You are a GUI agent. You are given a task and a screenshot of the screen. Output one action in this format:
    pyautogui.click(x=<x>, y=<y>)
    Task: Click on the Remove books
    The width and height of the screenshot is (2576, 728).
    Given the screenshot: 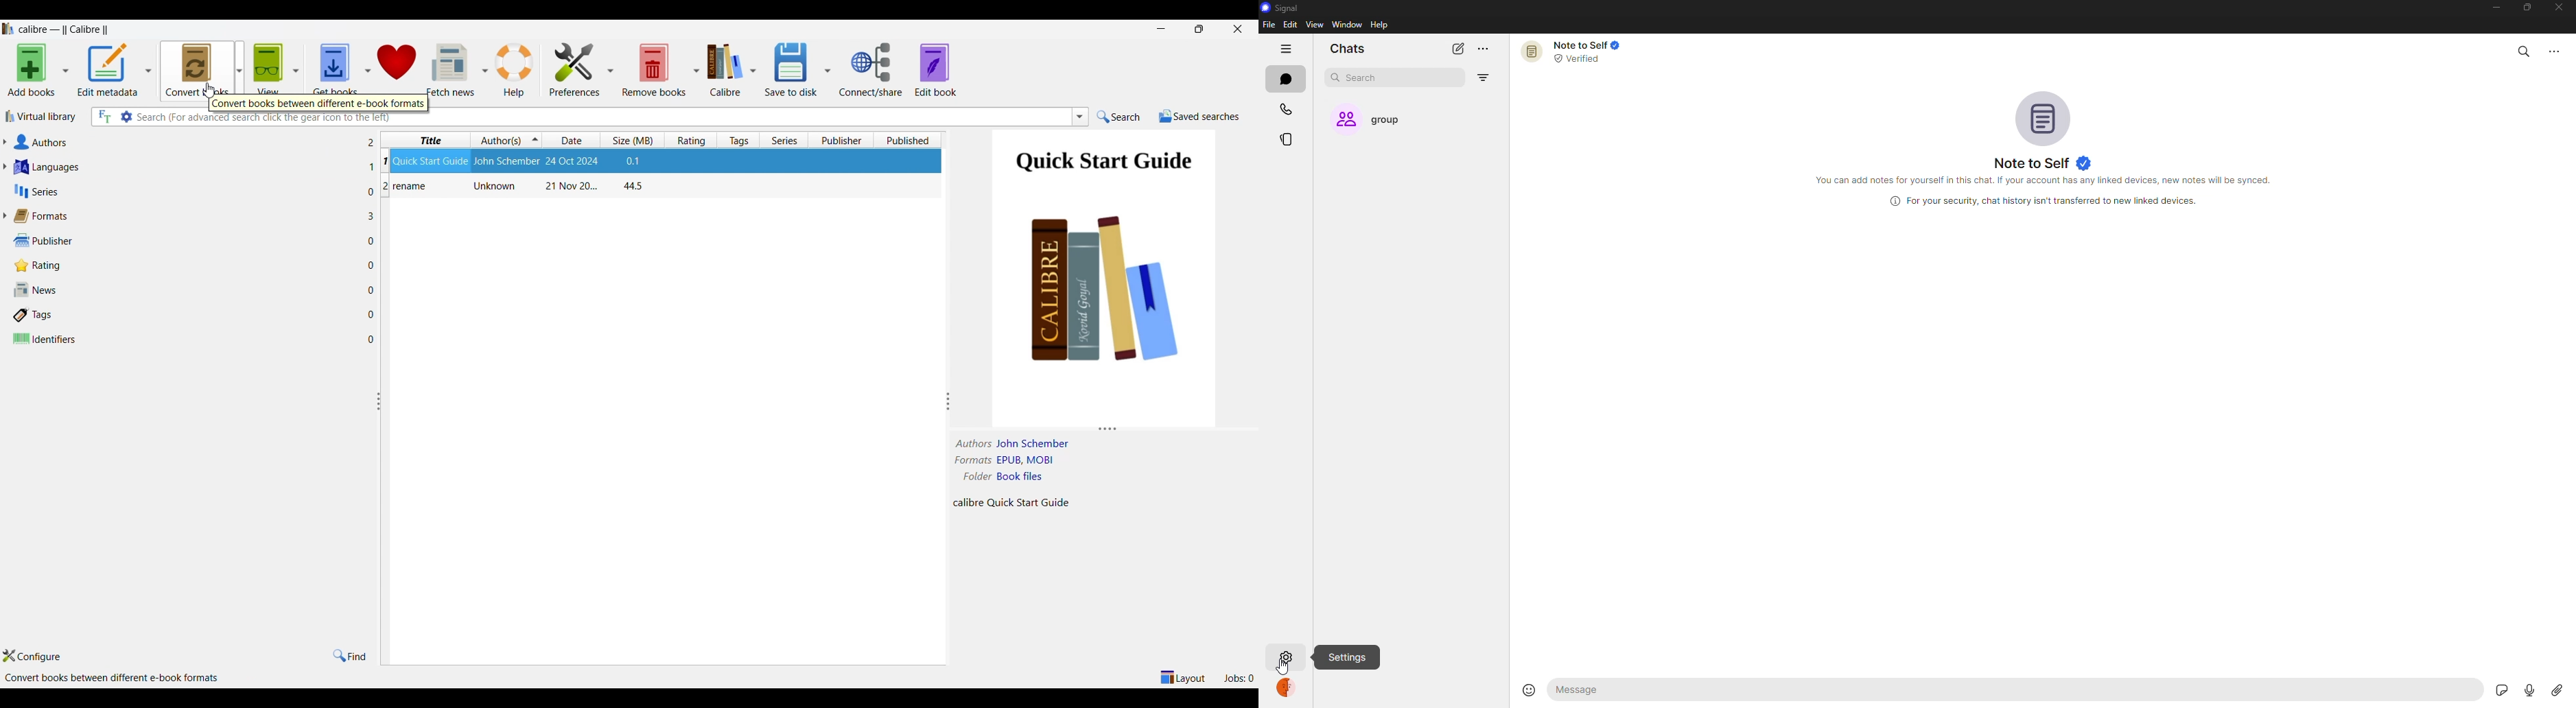 What is the action you would take?
    pyautogui.click(x=654, y=69)
    